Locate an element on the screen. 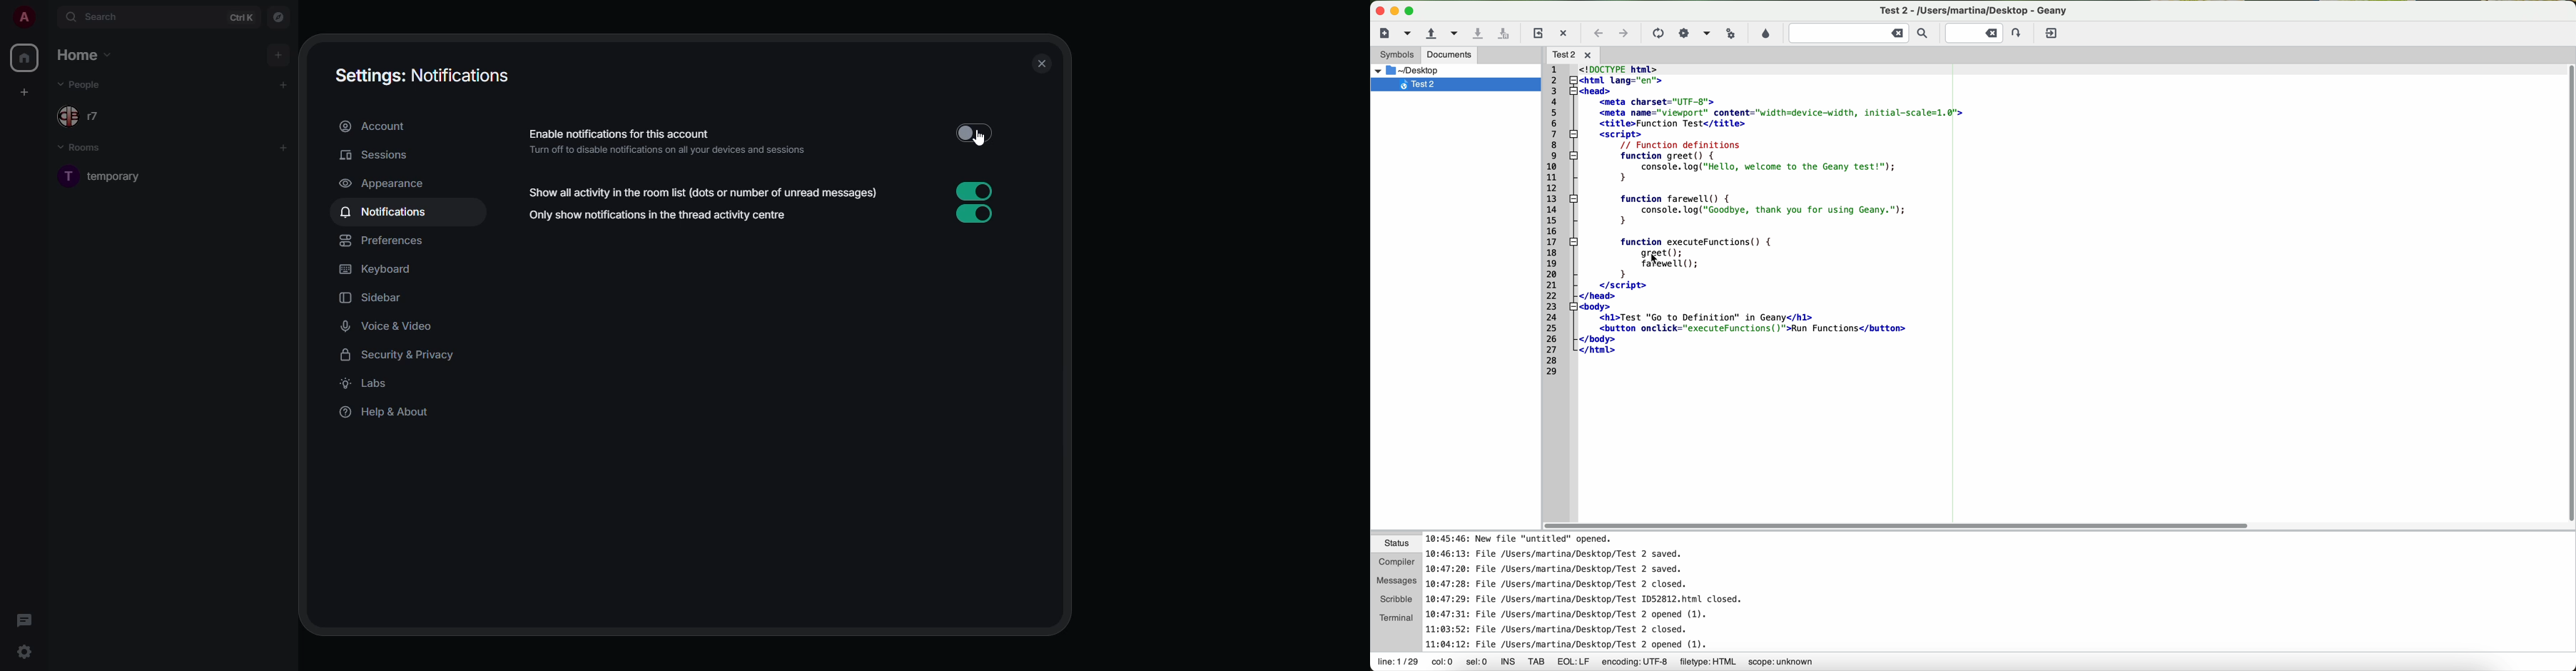 The height and width of the screenshot is (672, 2576). enabled is located at coordinates (973, 191).